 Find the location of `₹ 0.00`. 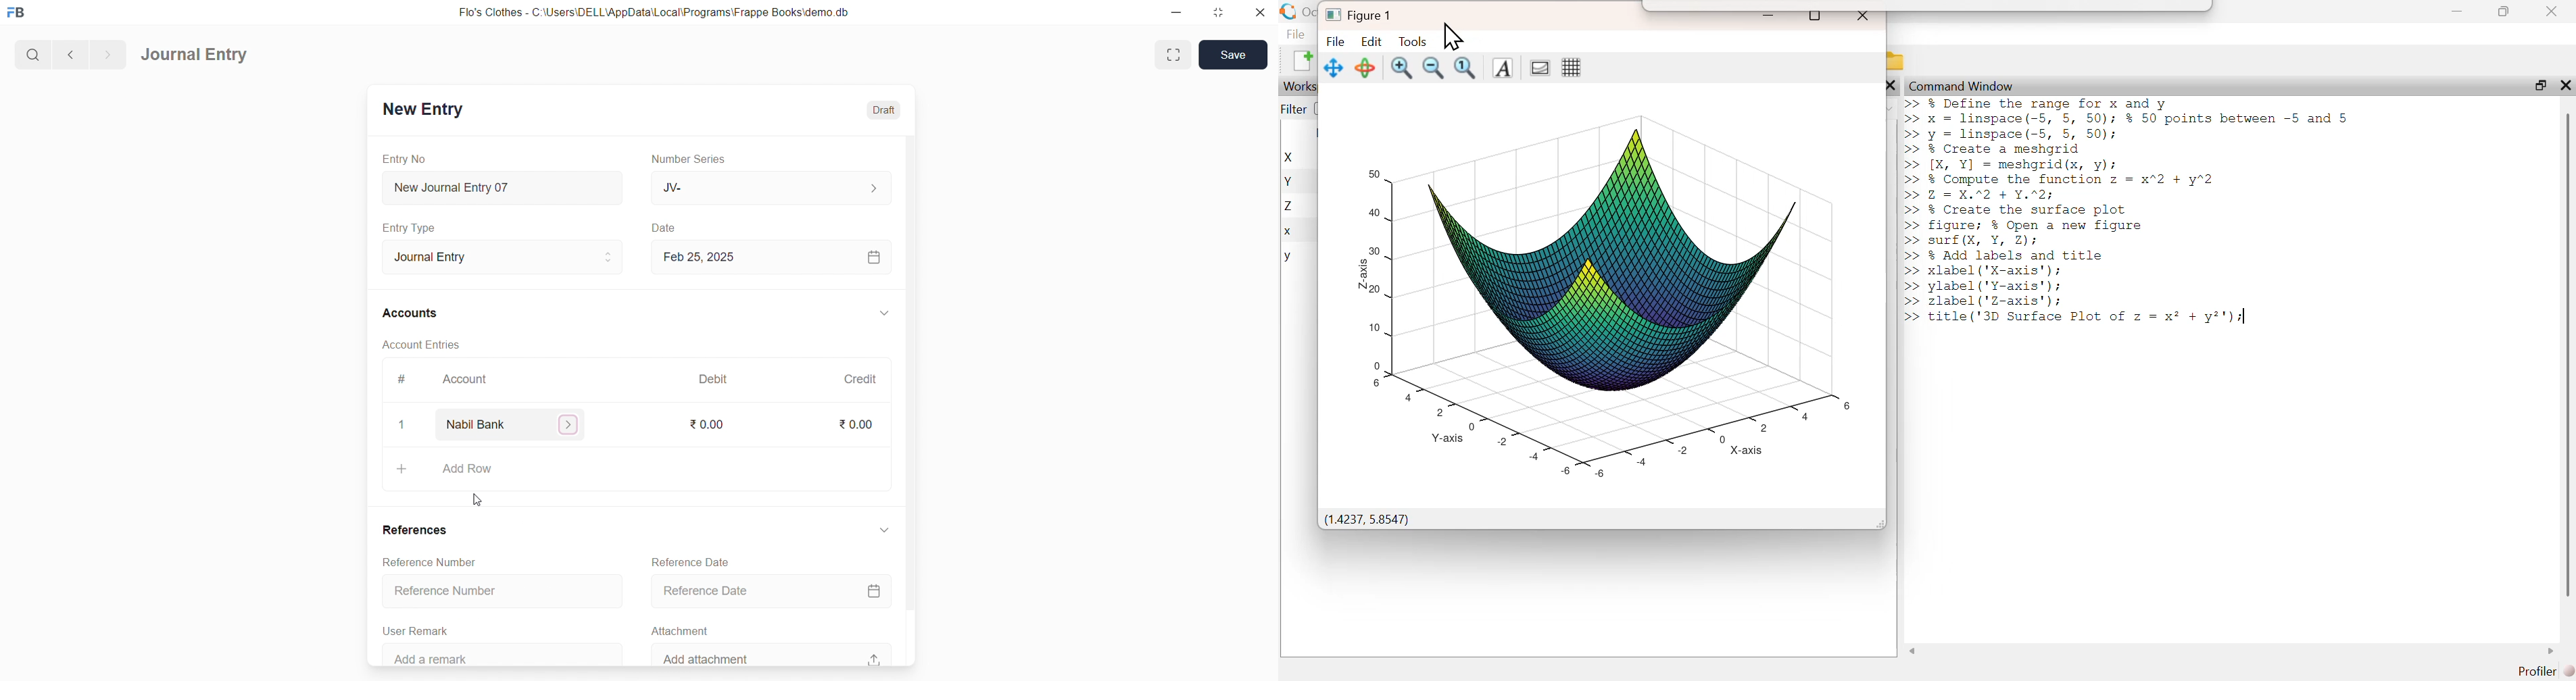

₹ 0.00 is located at coordinates (855, 424).